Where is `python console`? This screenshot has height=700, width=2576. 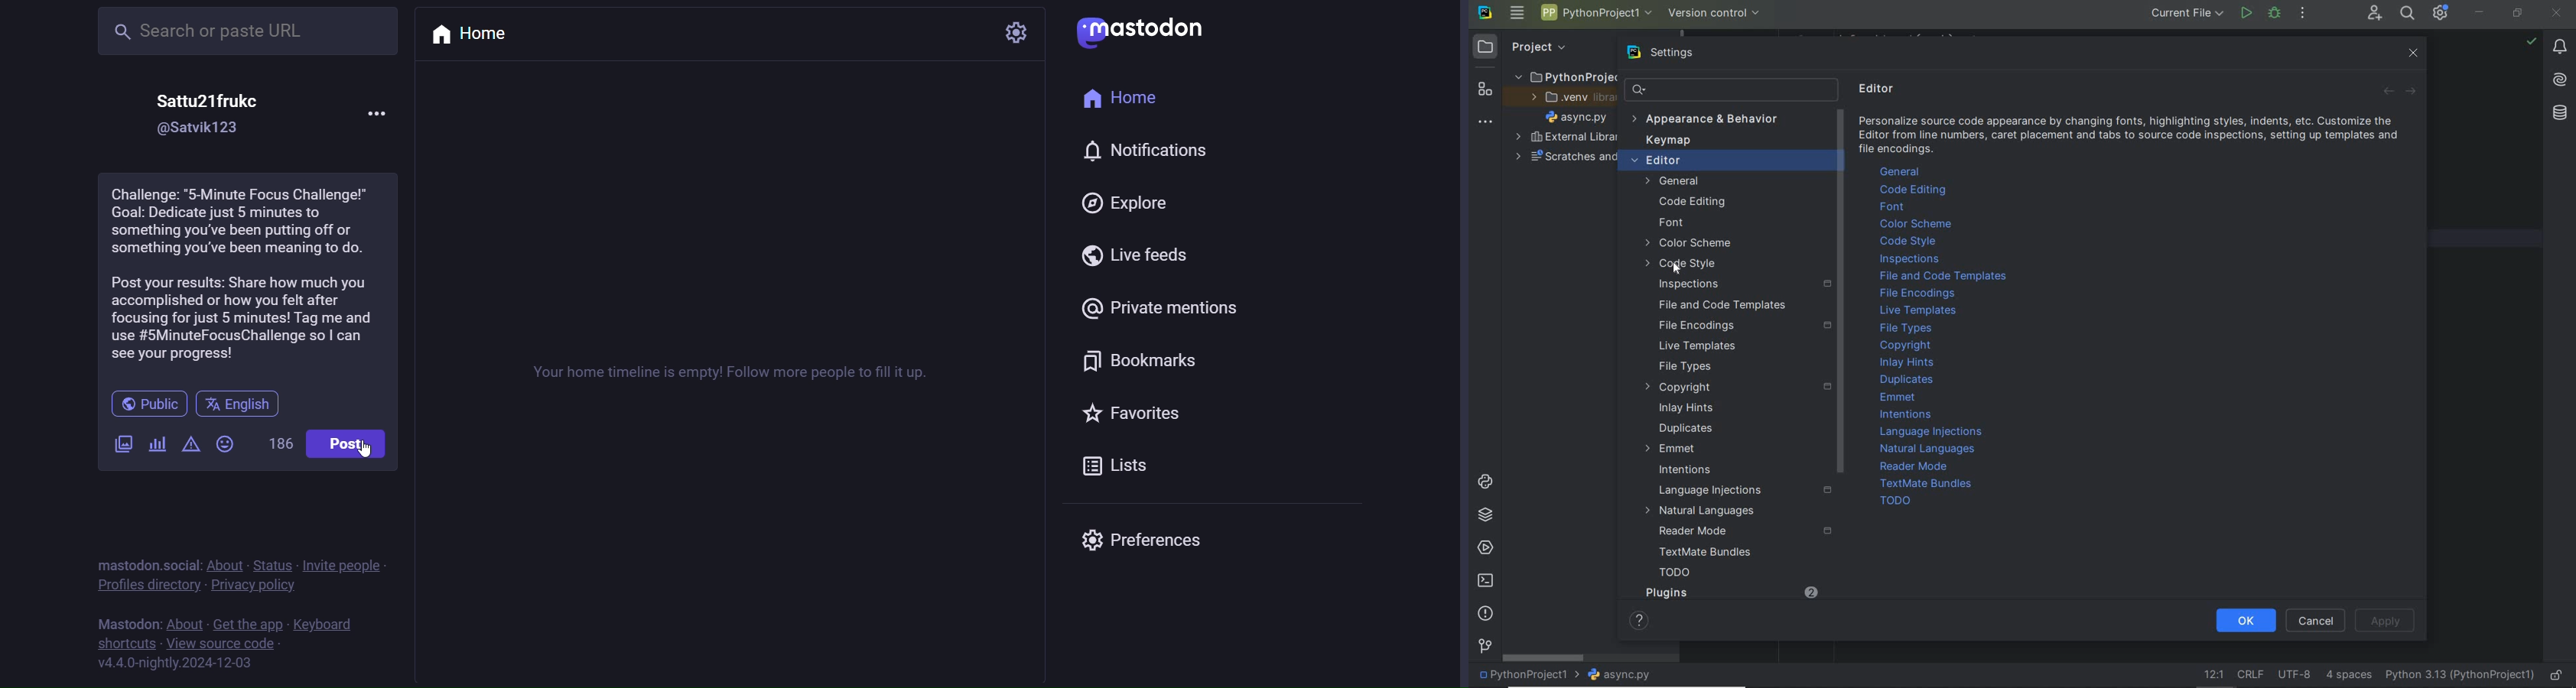 python console is located at coordinates (1485, 482).